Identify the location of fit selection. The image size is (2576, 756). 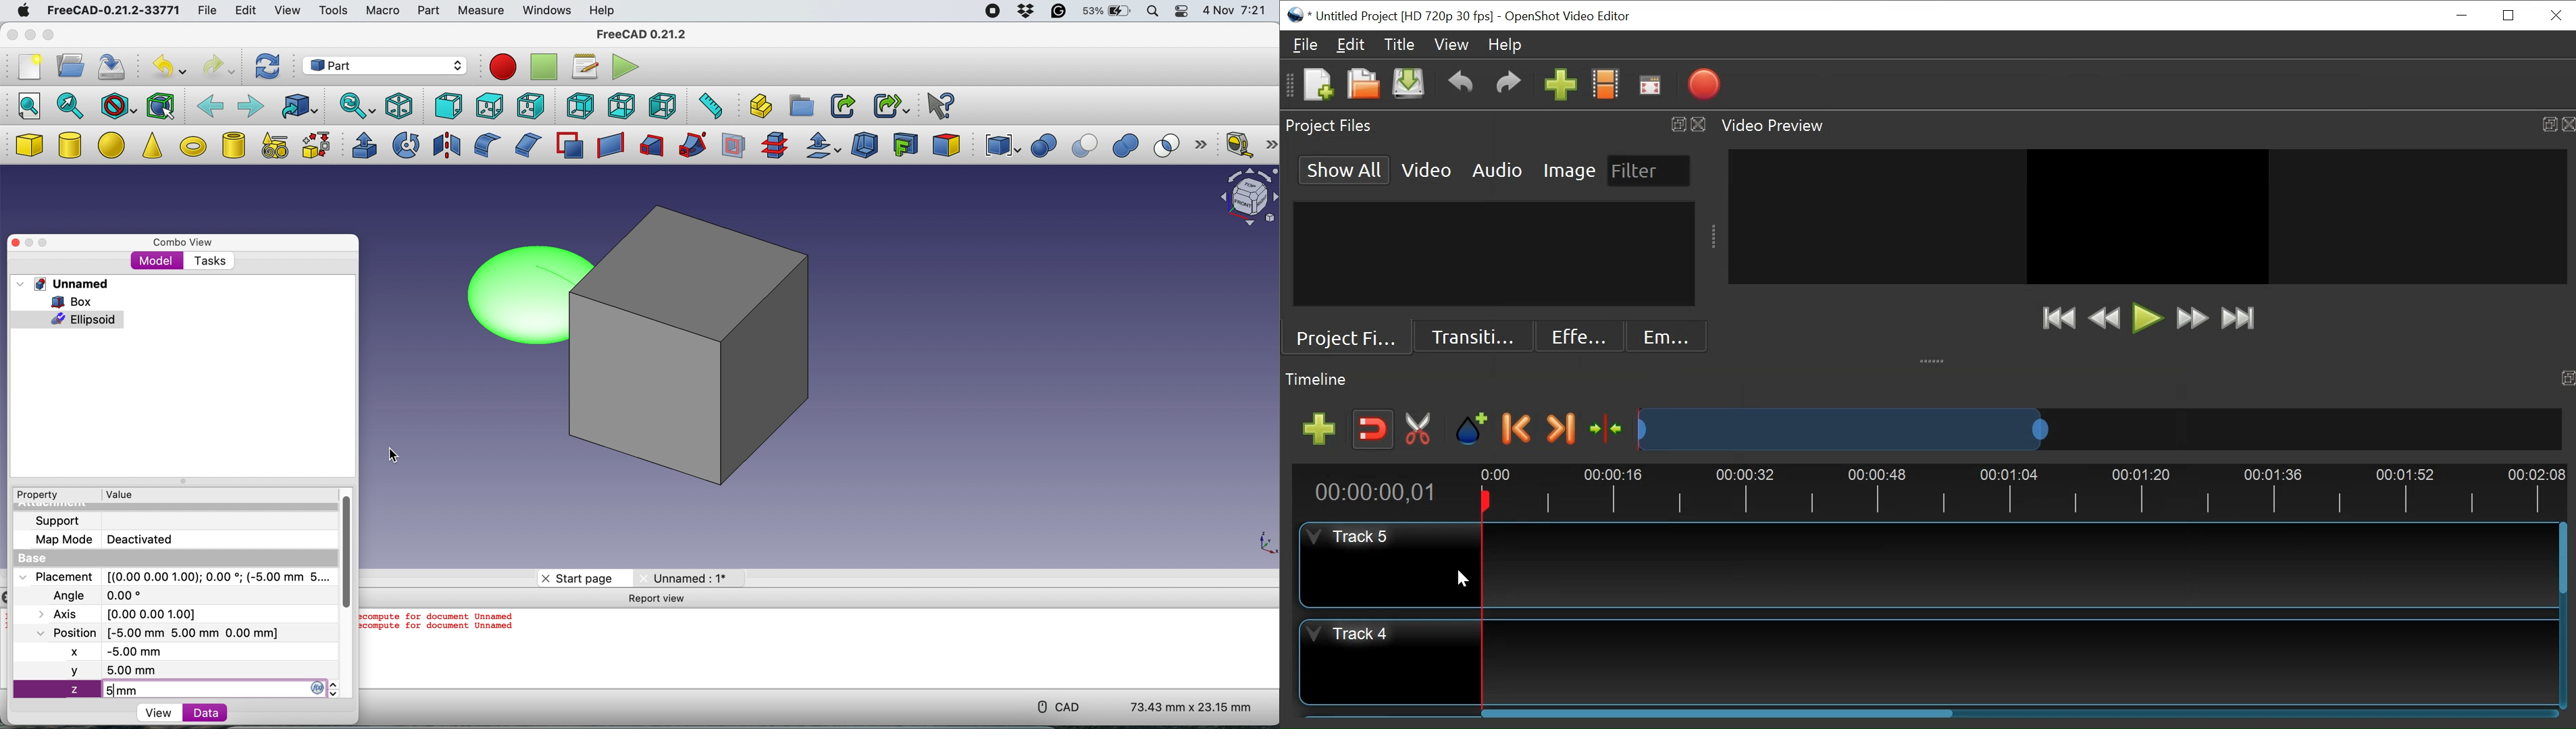
(70, 105).